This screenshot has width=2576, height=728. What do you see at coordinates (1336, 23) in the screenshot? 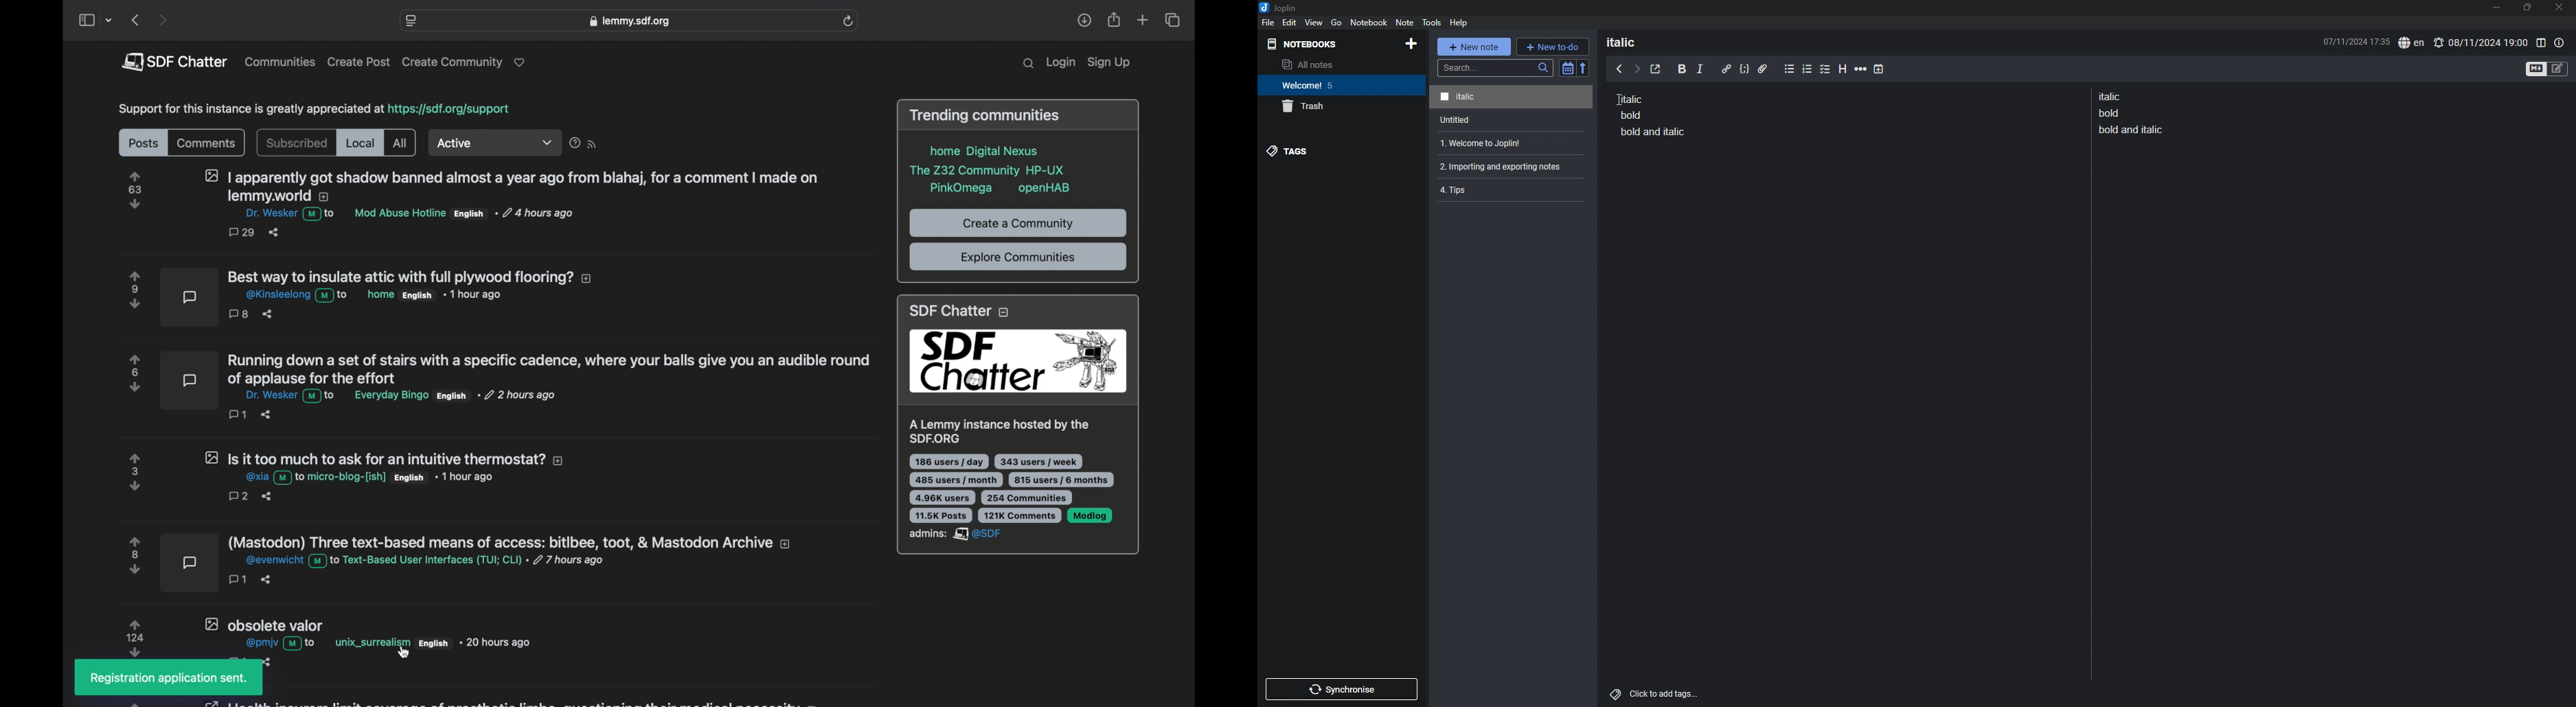
I see `go` at bounding box center [1336, 23].